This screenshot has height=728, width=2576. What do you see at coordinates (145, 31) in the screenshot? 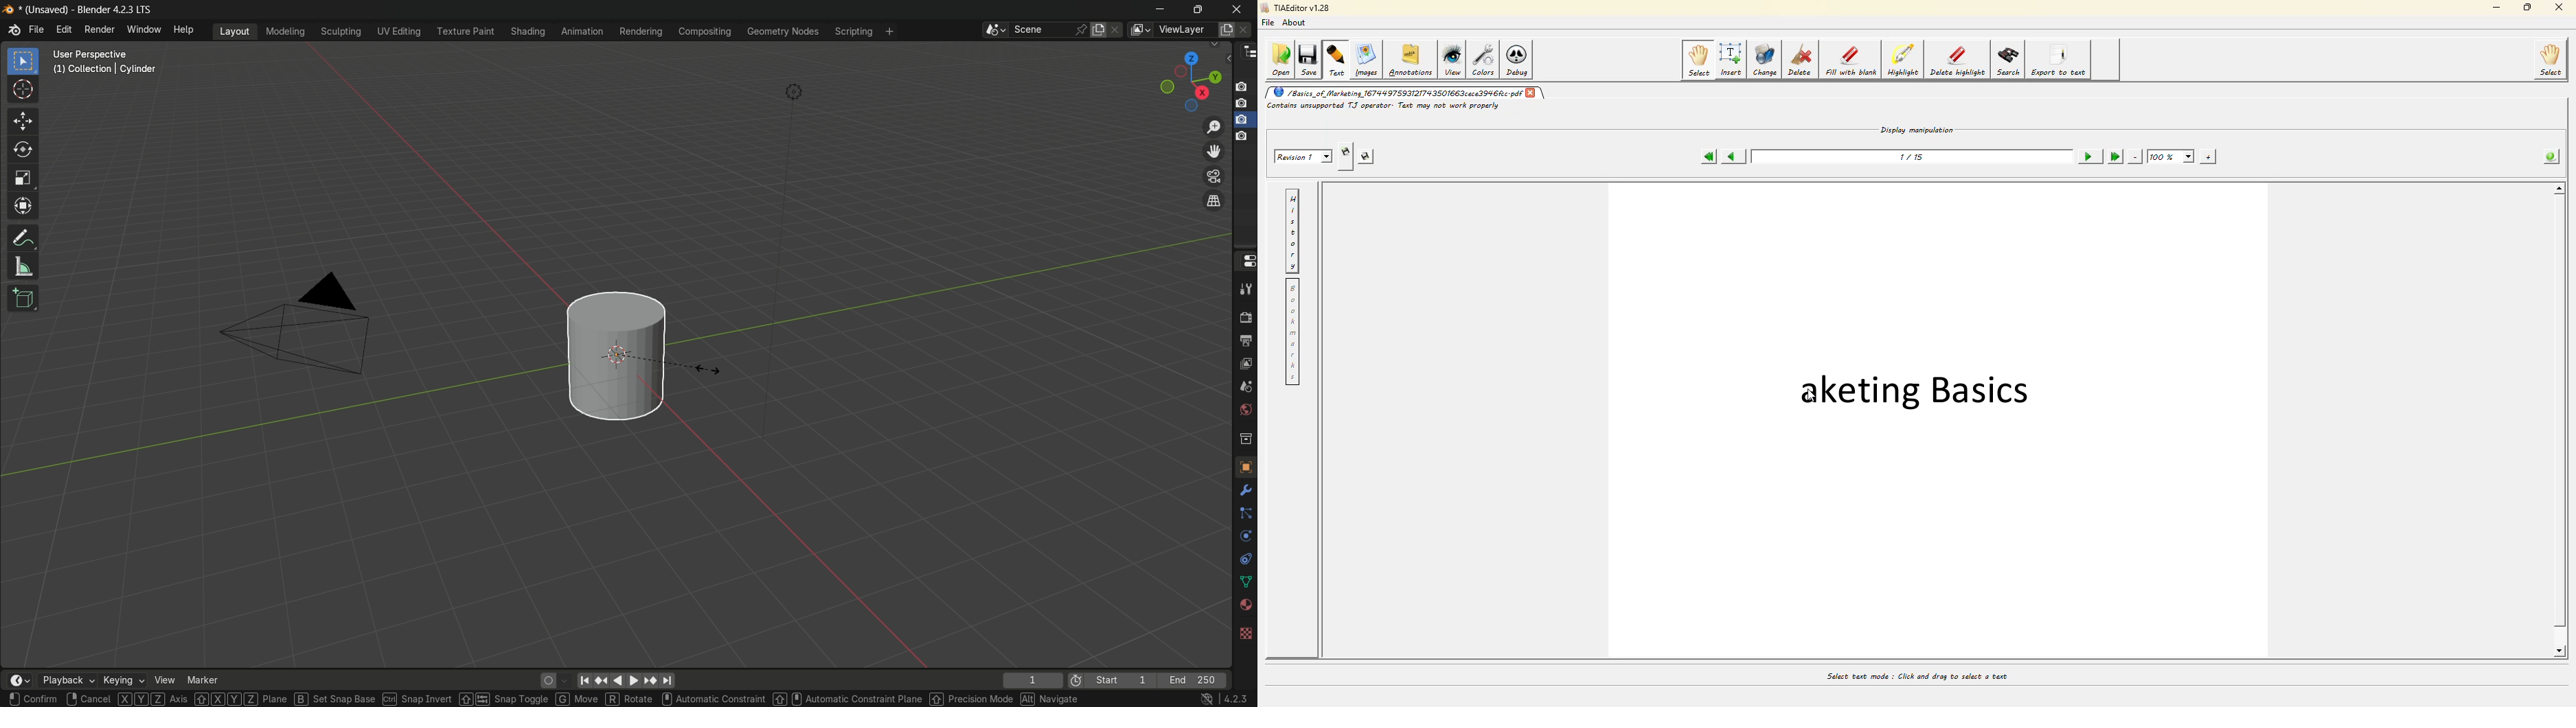
I see `window menu` at bounding box center [145, 31].